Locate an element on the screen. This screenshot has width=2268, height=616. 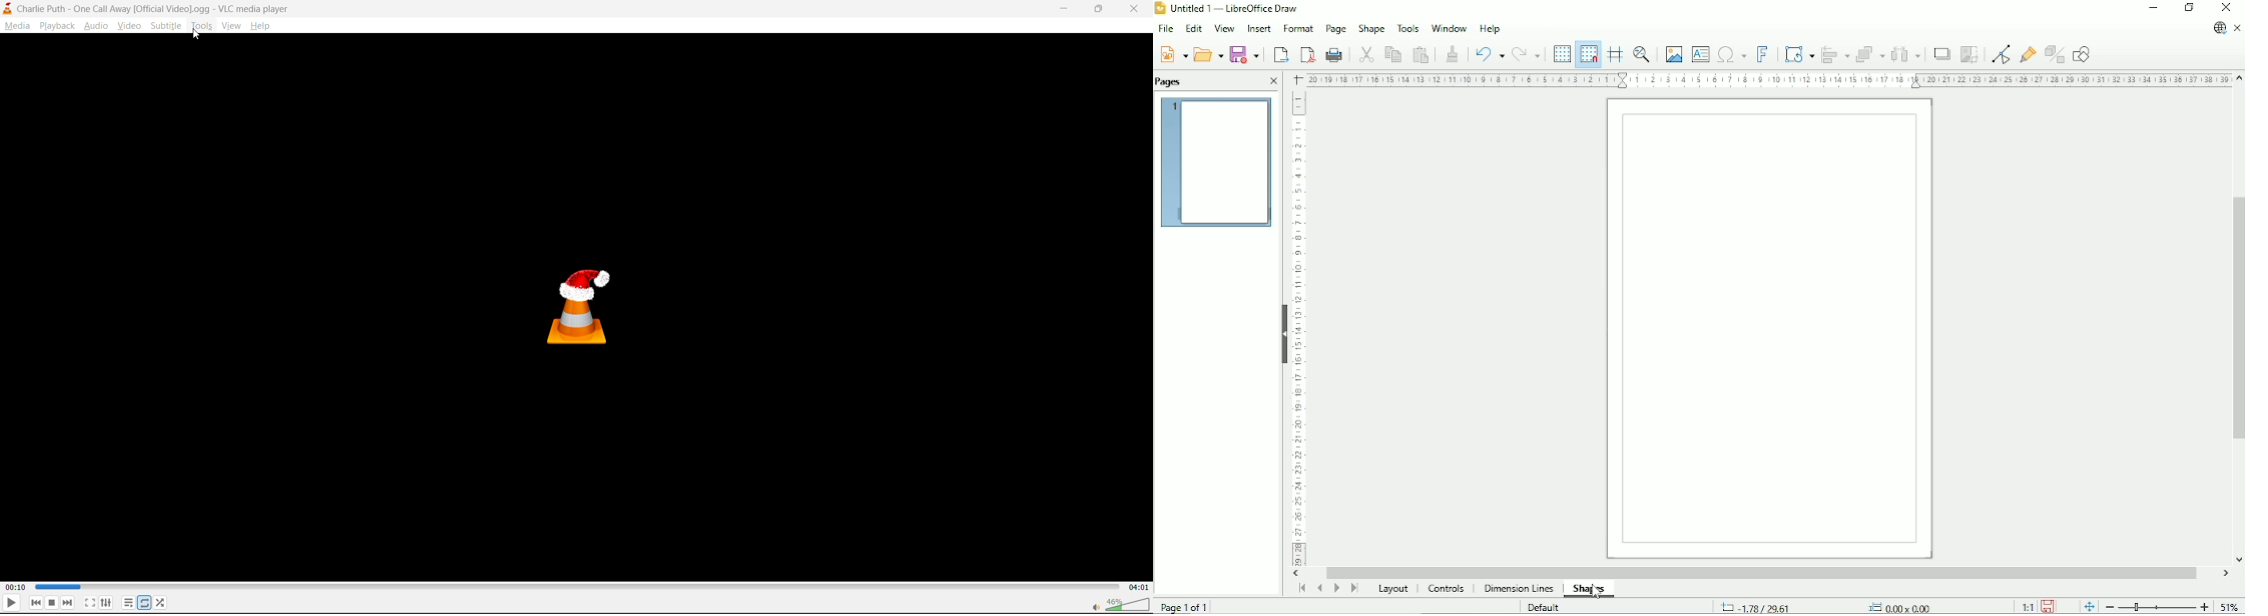
close is located at coordinates (1138, 8).